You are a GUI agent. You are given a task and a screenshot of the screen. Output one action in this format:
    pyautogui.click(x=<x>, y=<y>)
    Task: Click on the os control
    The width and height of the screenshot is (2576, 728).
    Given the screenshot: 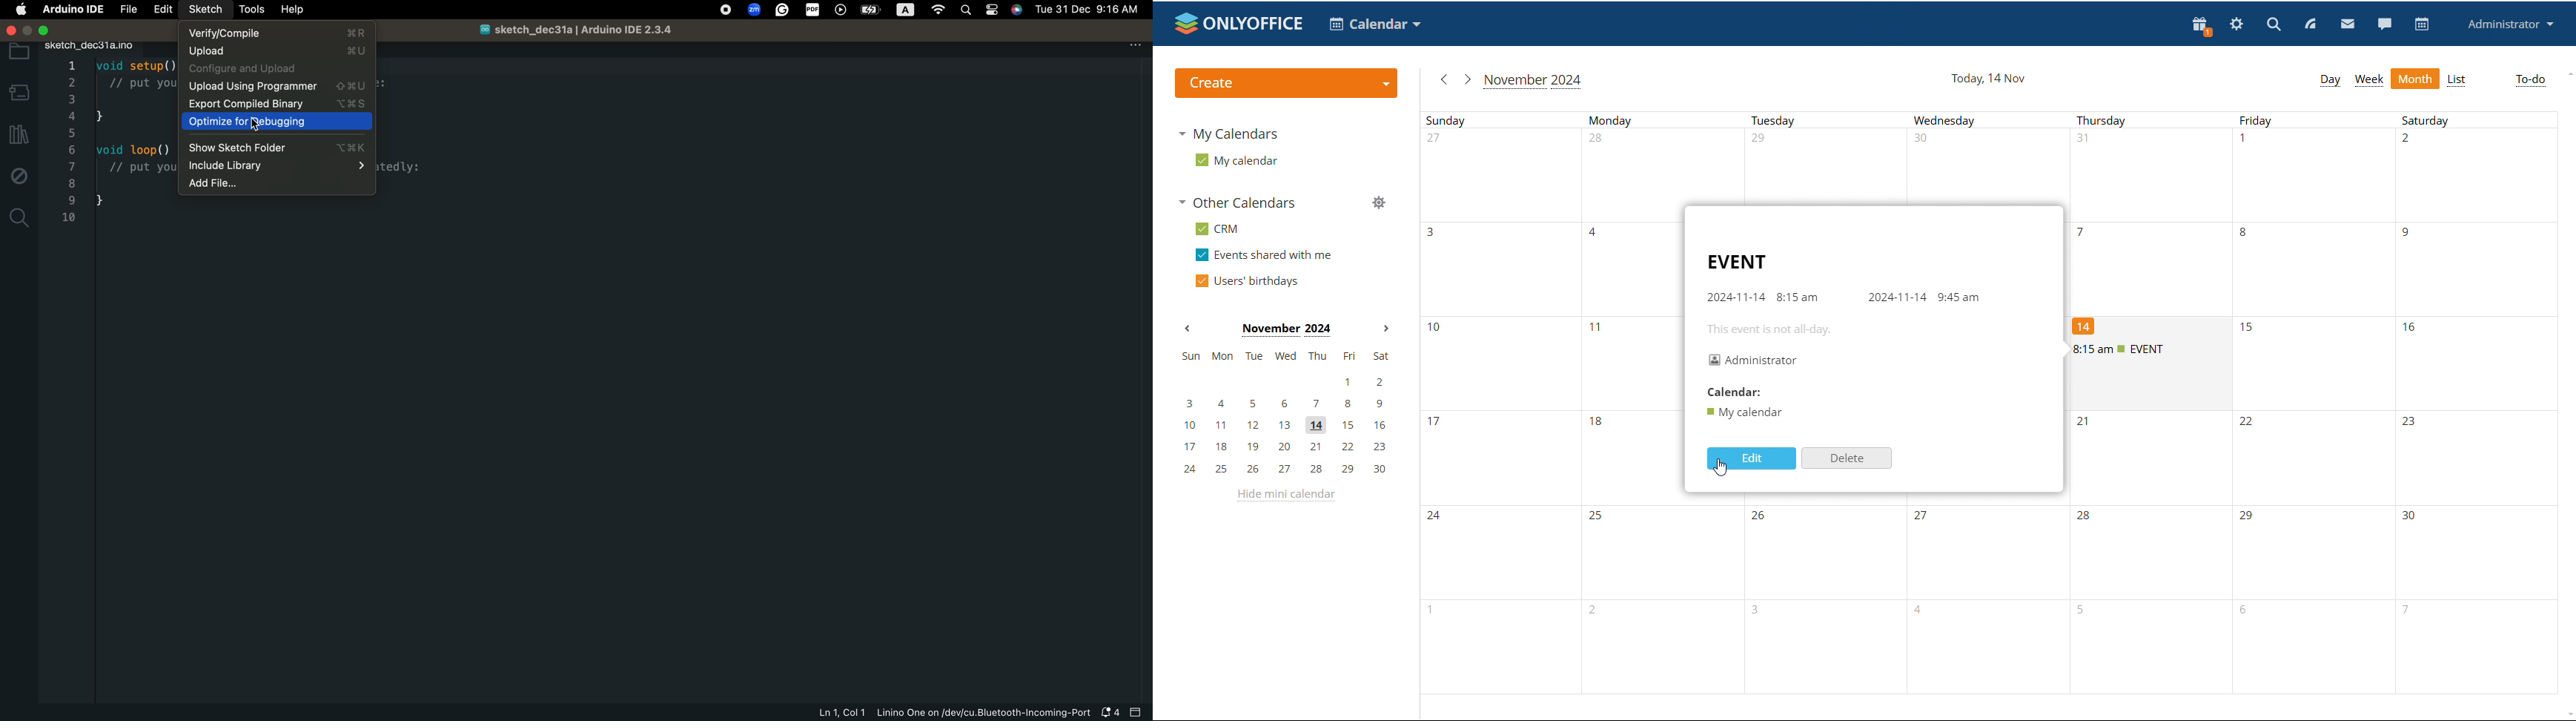 What is the action you would take?
    pyautogui.click(x=930, y=10)
    